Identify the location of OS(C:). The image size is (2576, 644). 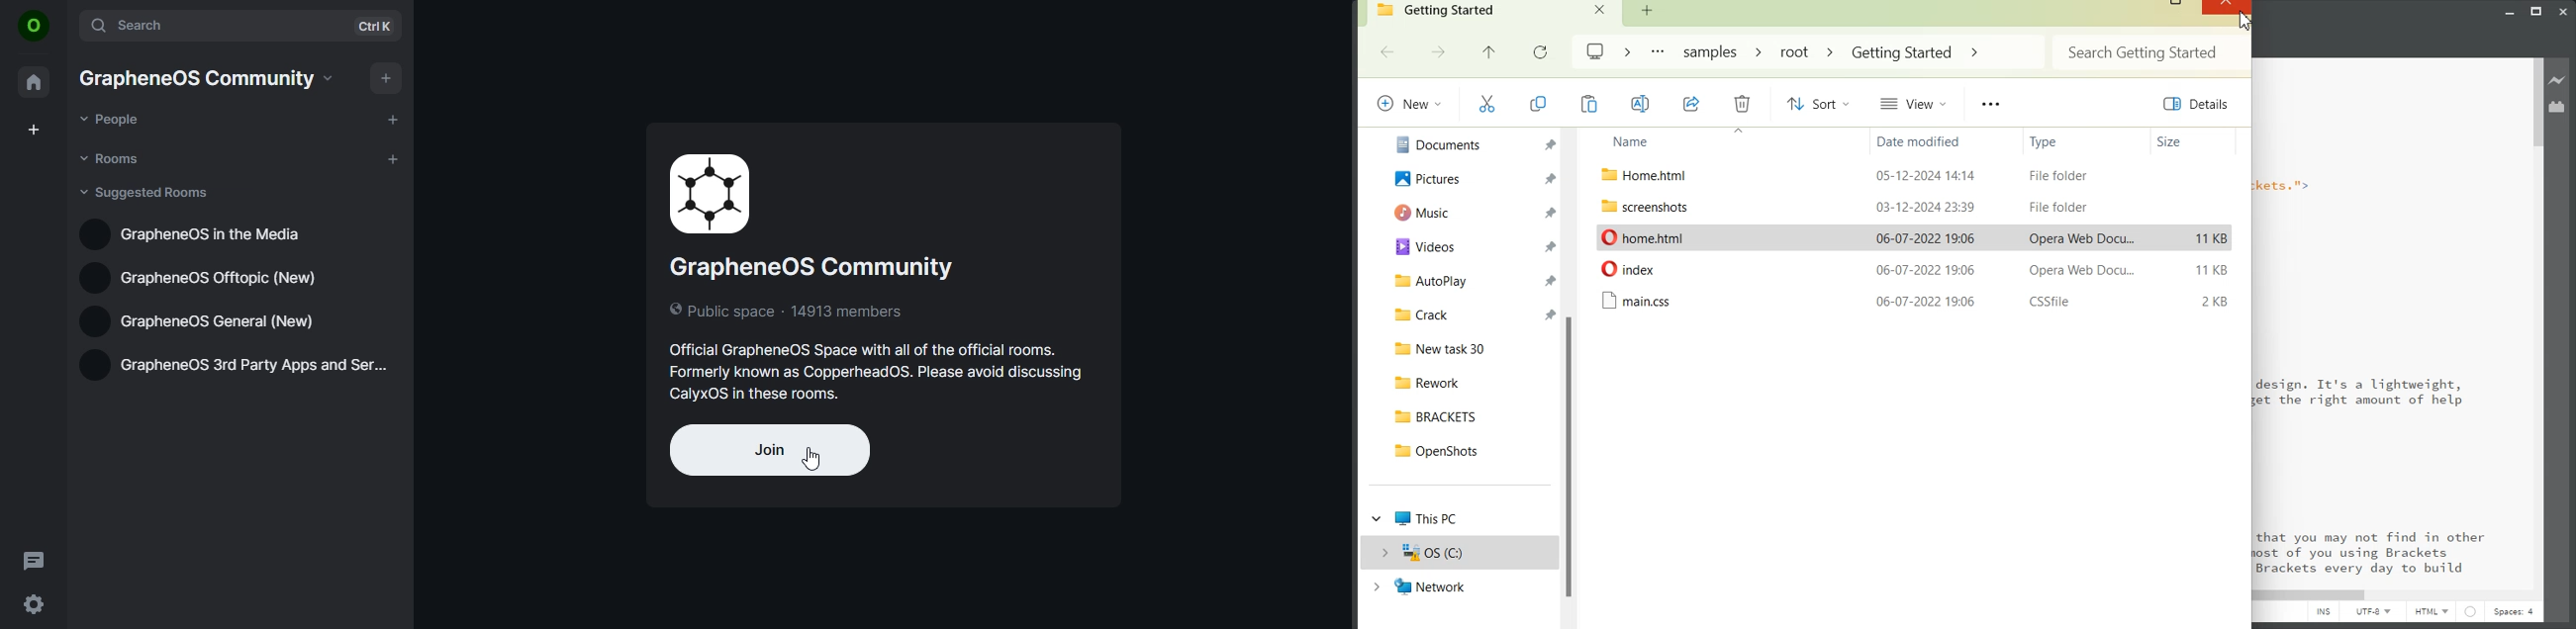
(1460, 552).